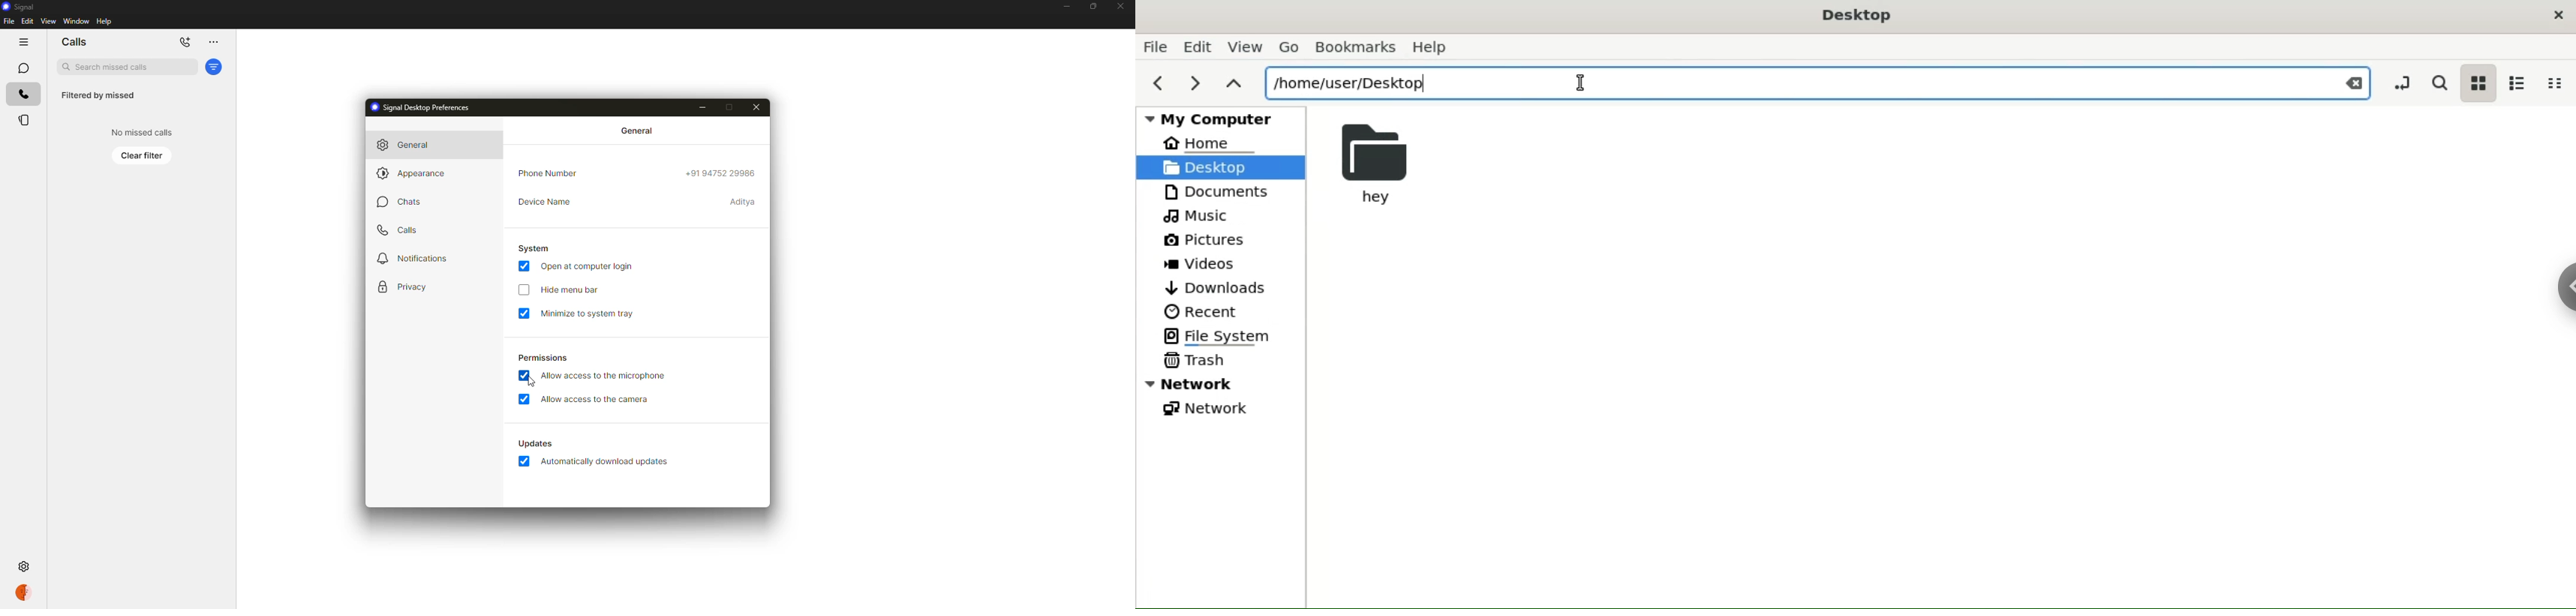 The height and width of the screenshot is (616, 2576). I want to click on system, so click(536, 248).